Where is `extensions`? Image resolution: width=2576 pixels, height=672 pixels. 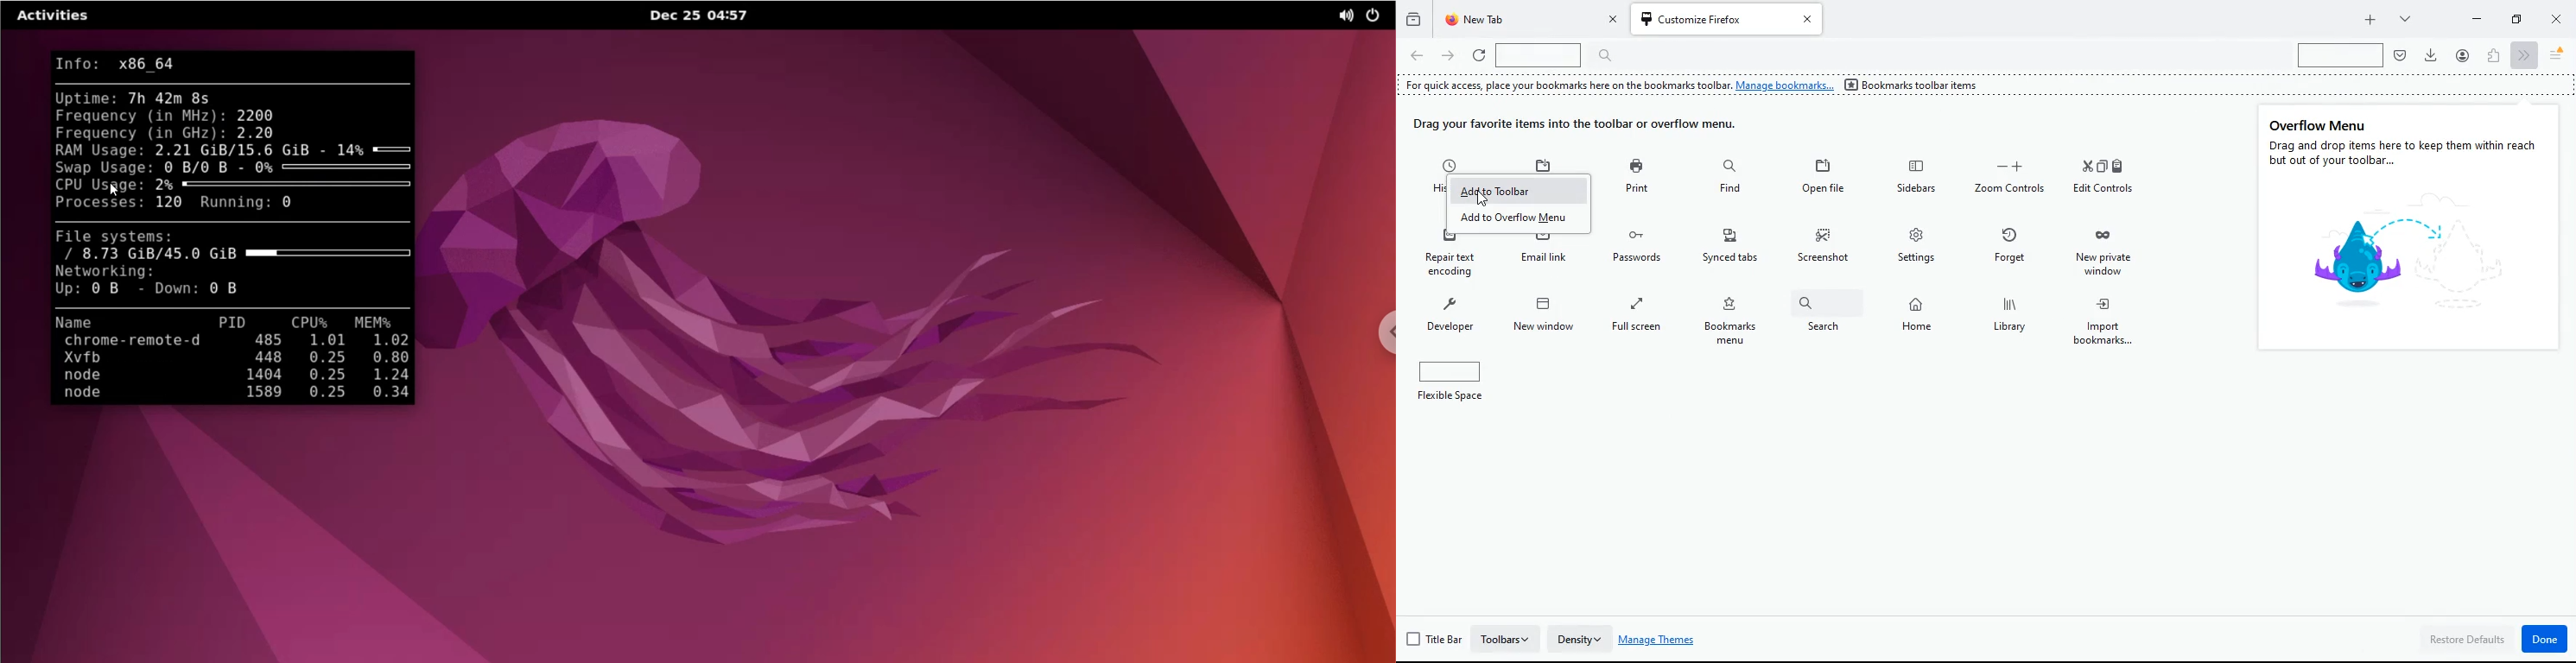
extensions is located at coordinates (2493, 54).